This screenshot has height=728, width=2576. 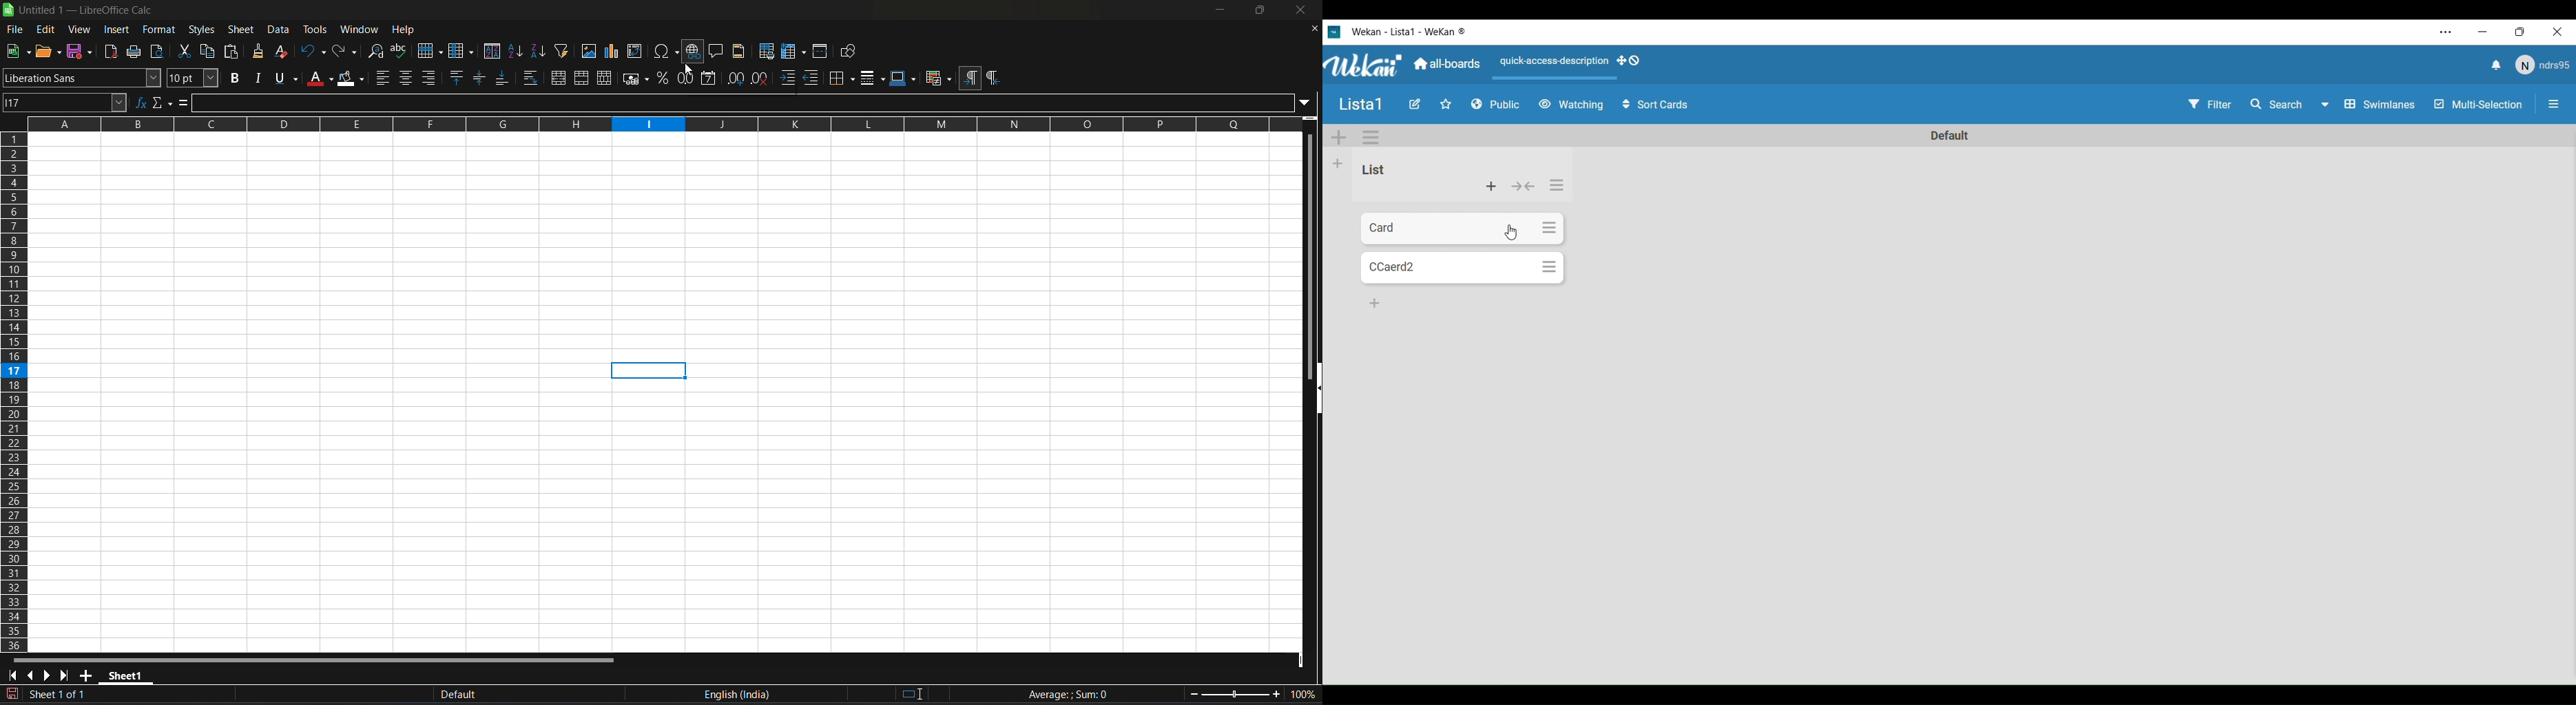 I want to click on vertical scroll bar, so click(x=1314, y=243).